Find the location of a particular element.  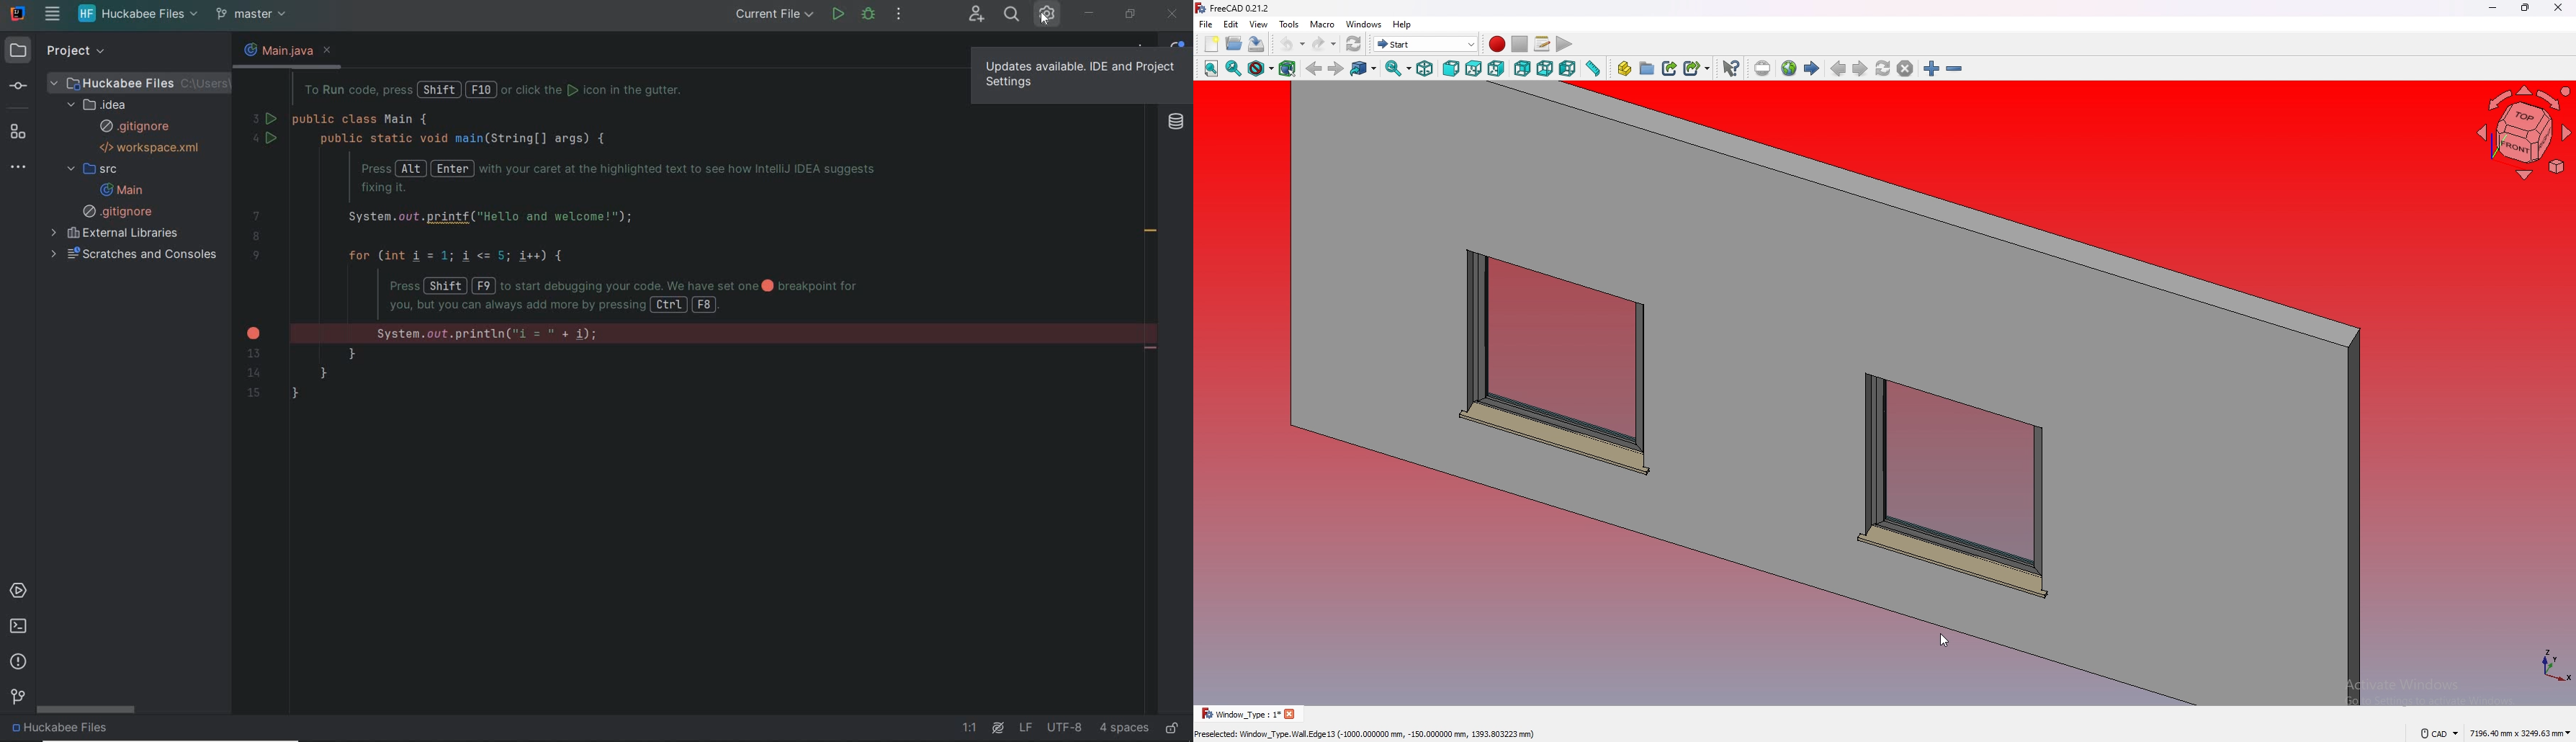

measure distance is located at coordinates (1594, 68).